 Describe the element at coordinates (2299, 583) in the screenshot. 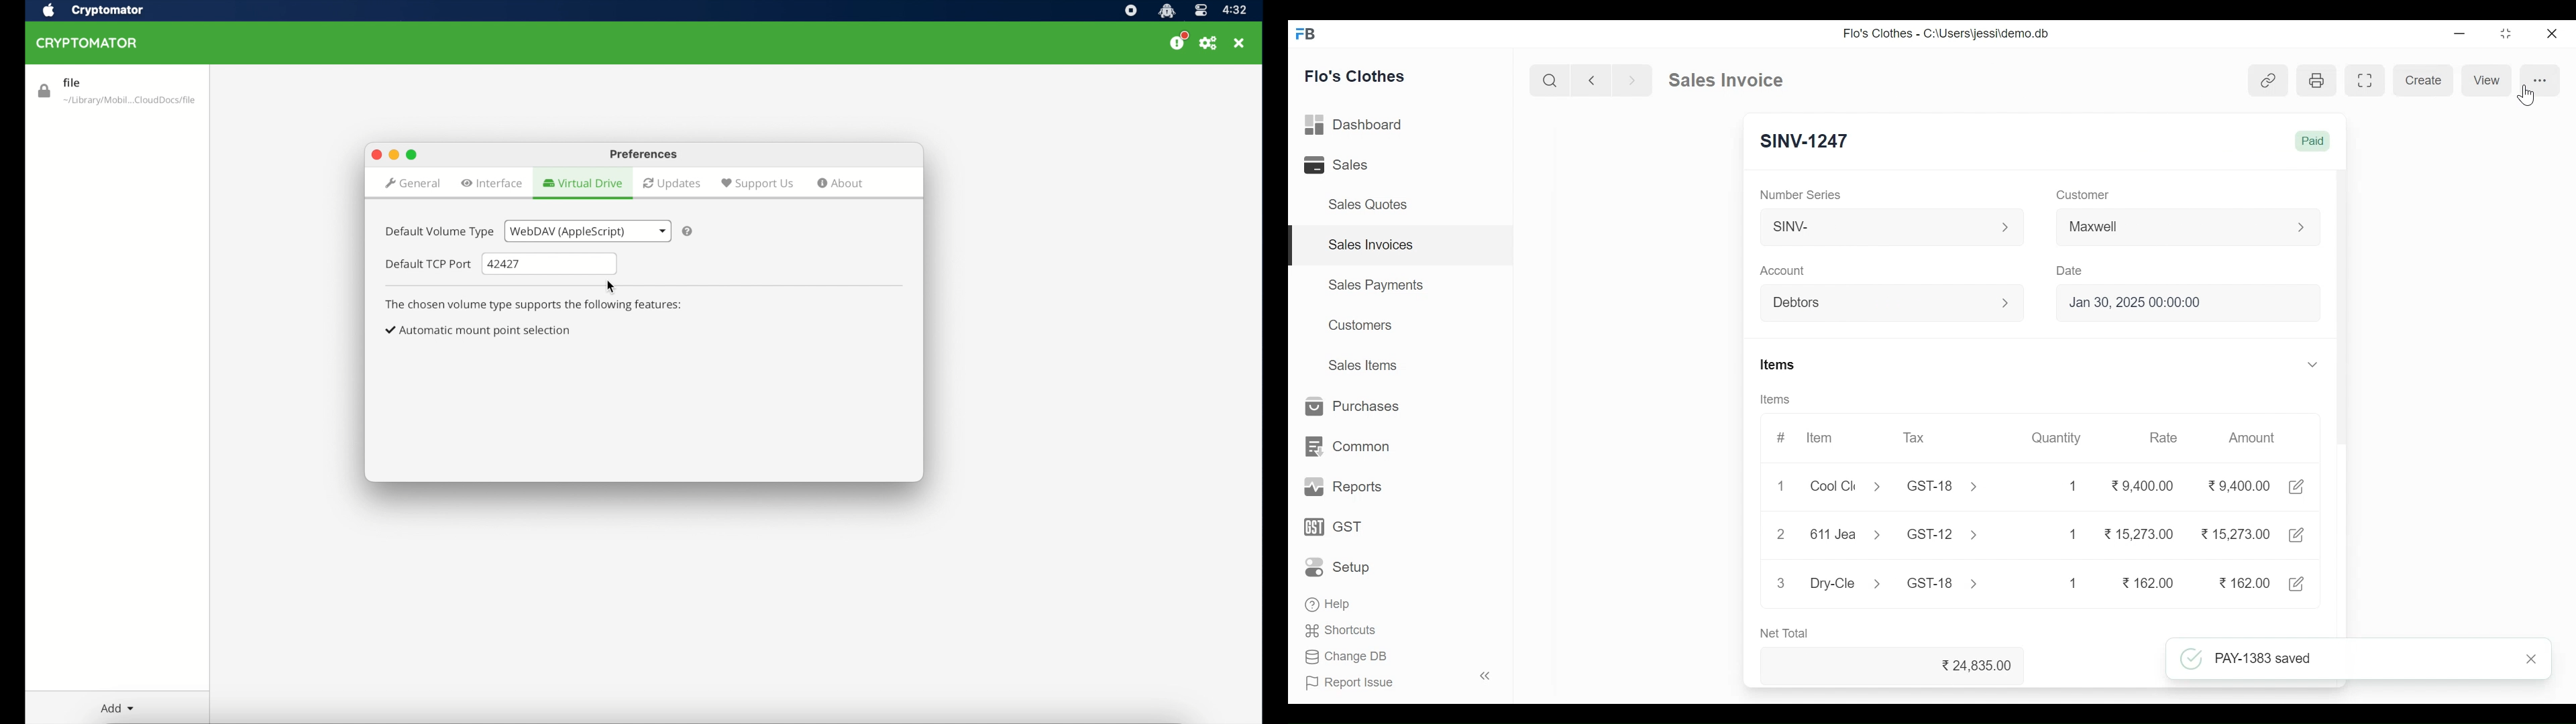

I see `Edit` at that location.